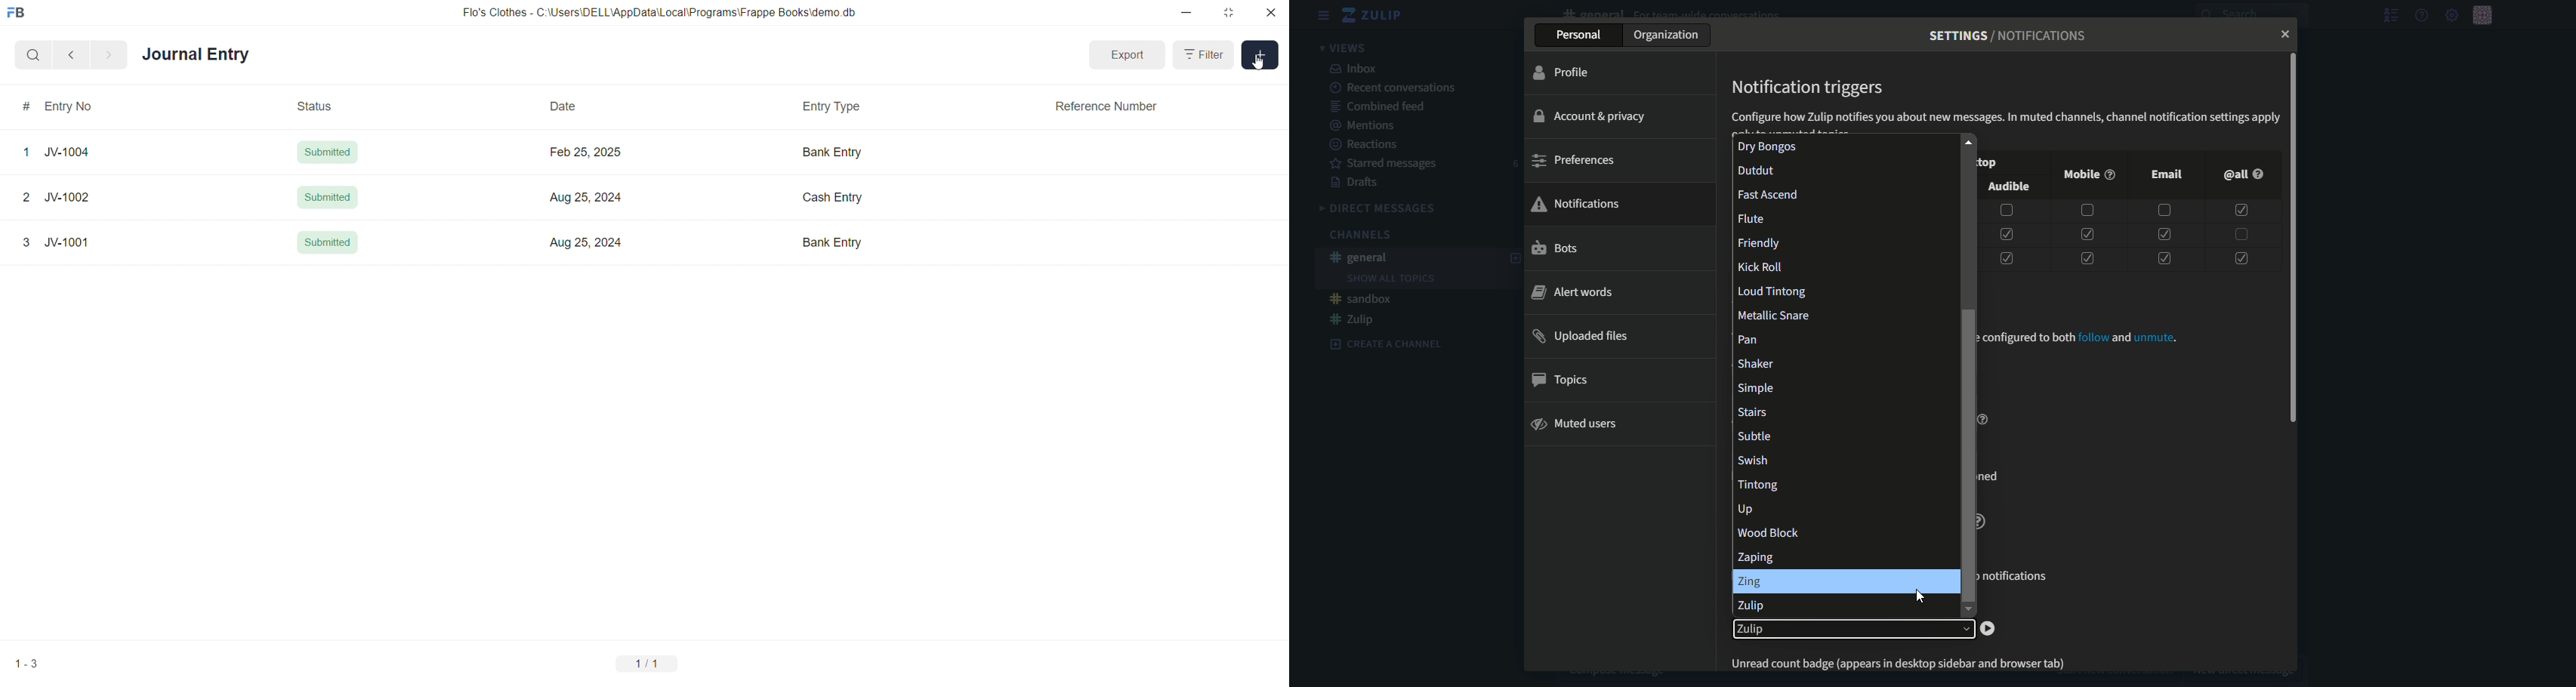 The height and width of the screenshot is (700, 2576). I want to click on Cash Entry, so click(829, 199).